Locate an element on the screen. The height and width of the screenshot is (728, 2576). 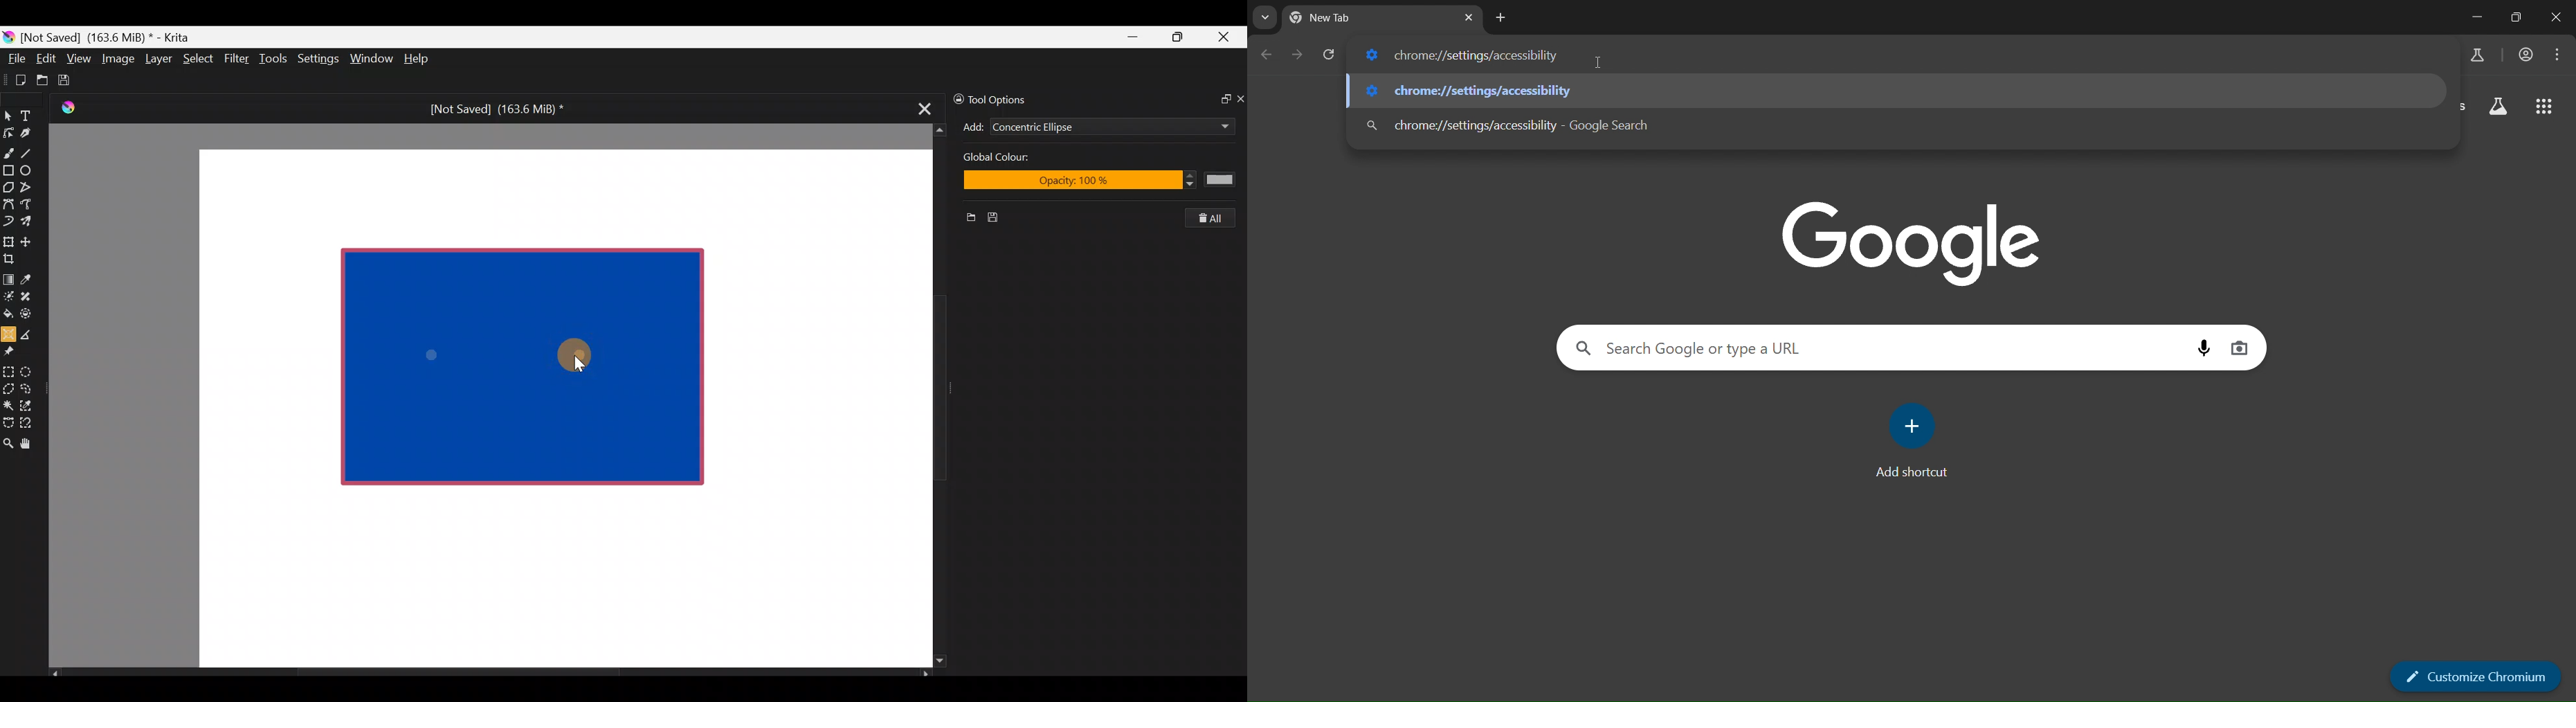
Sample a colour from the image/current layer is located at coordinates (31, 278).